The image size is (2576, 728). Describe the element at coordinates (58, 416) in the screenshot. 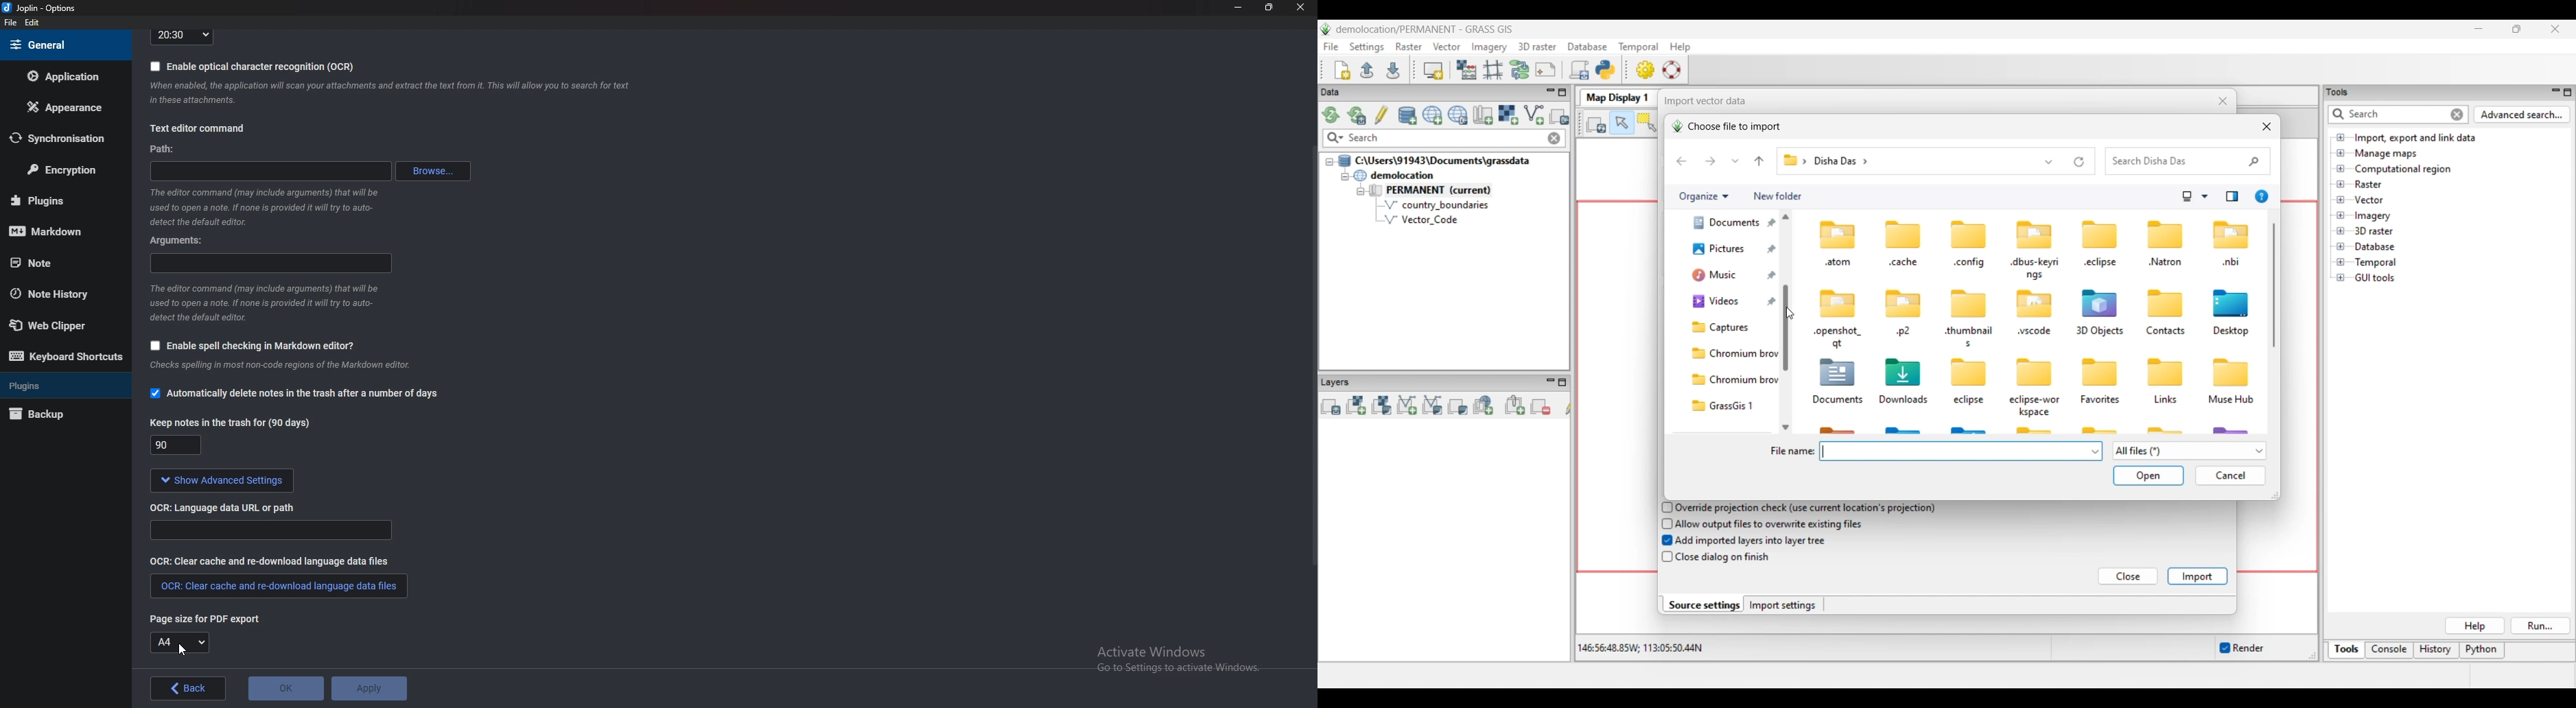

I see `Back up` at that location.